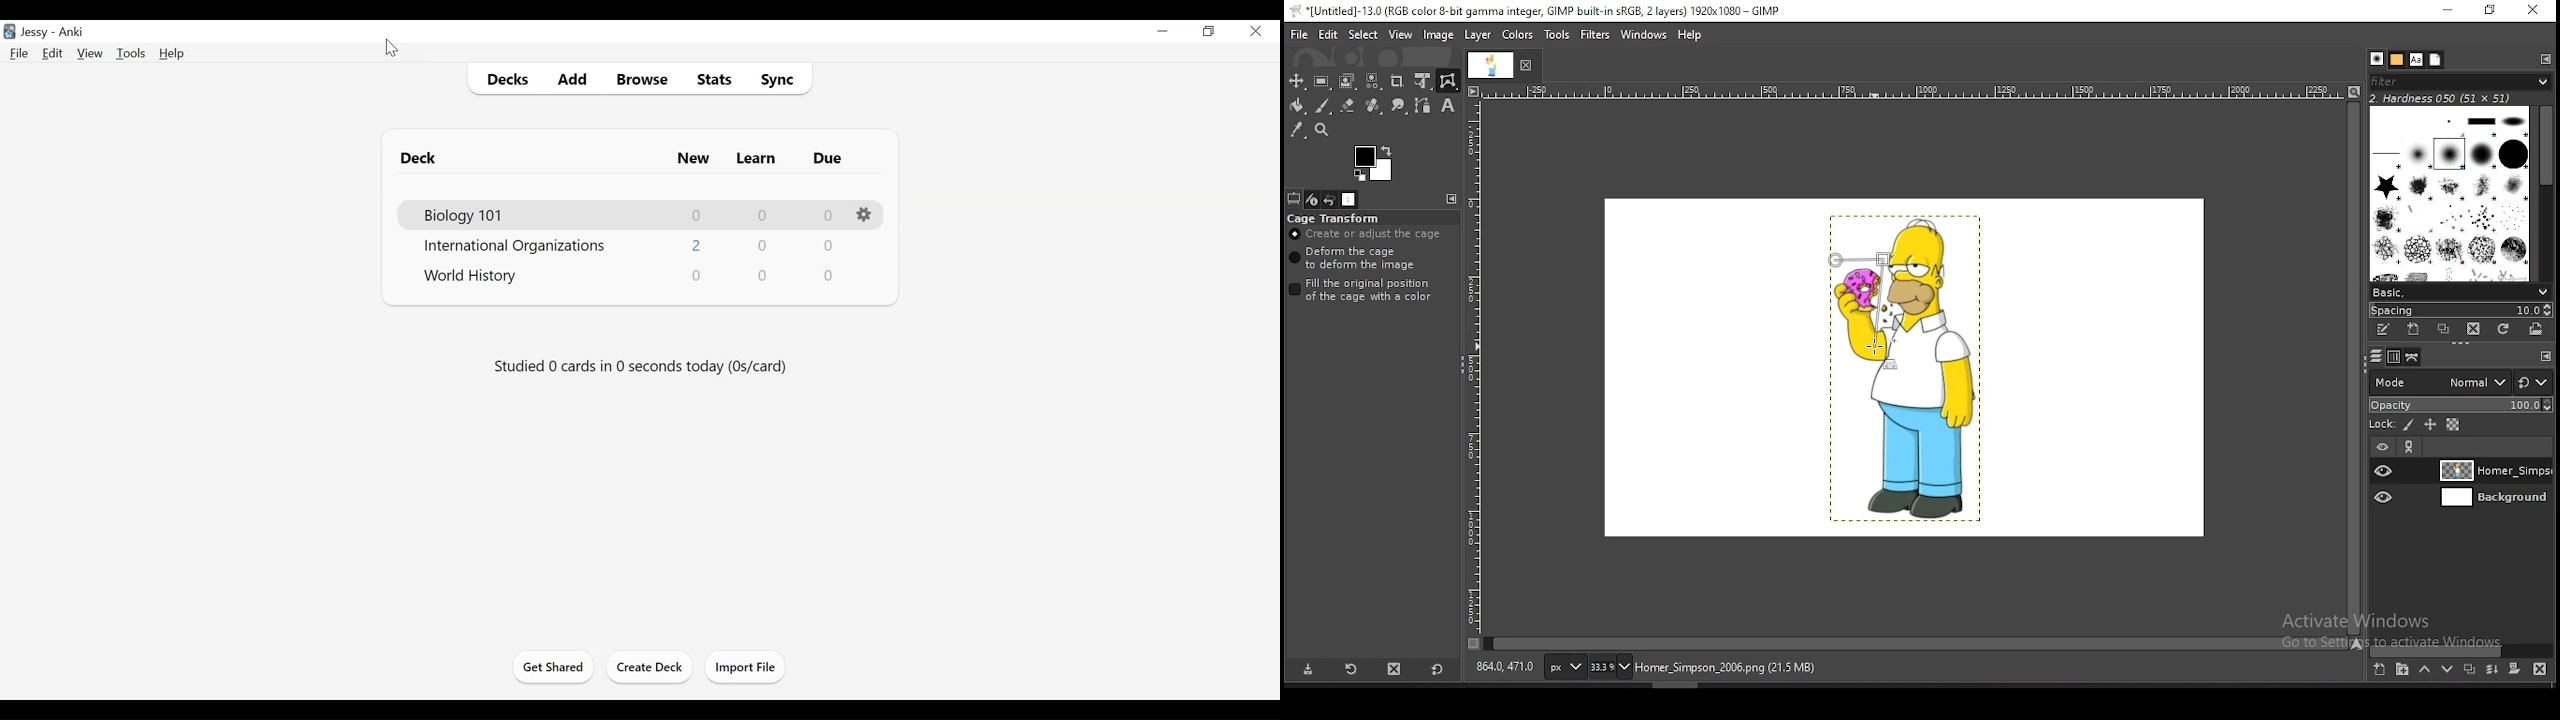  I want to click on Learn Card, so click(757, 157).